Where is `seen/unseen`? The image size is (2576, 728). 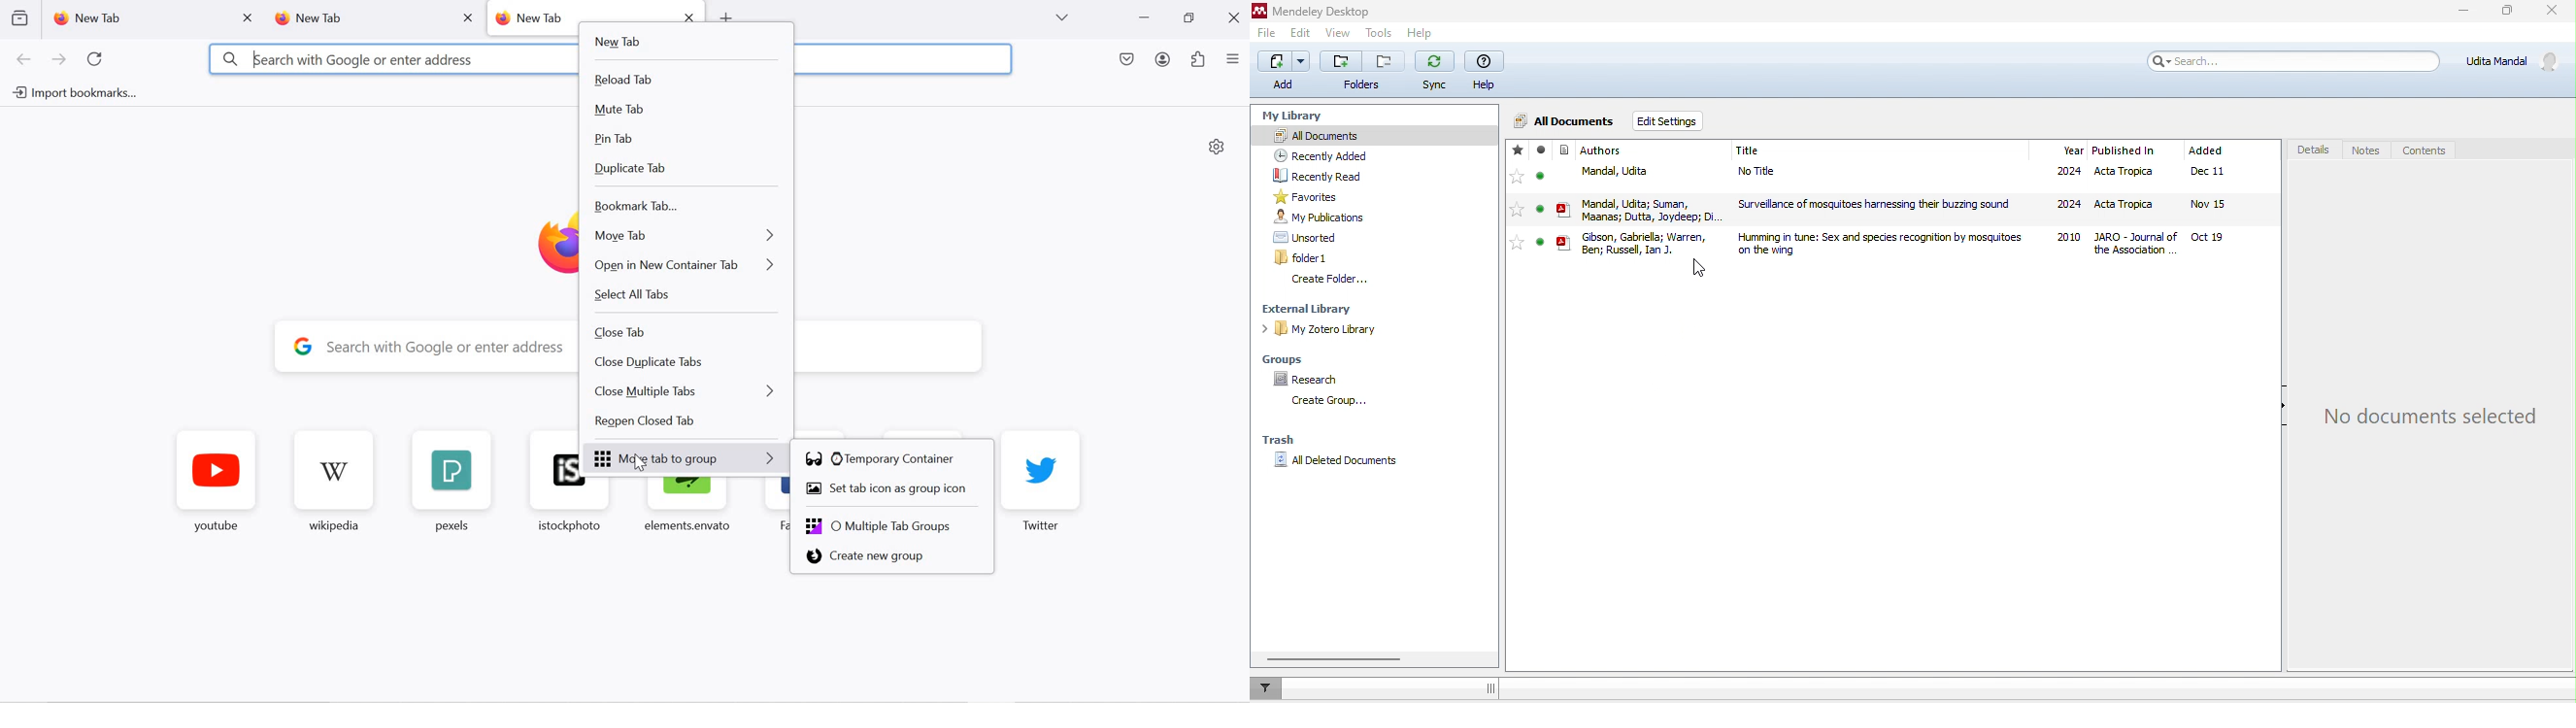 seen/unseen is located at coordinates (1541, 202).